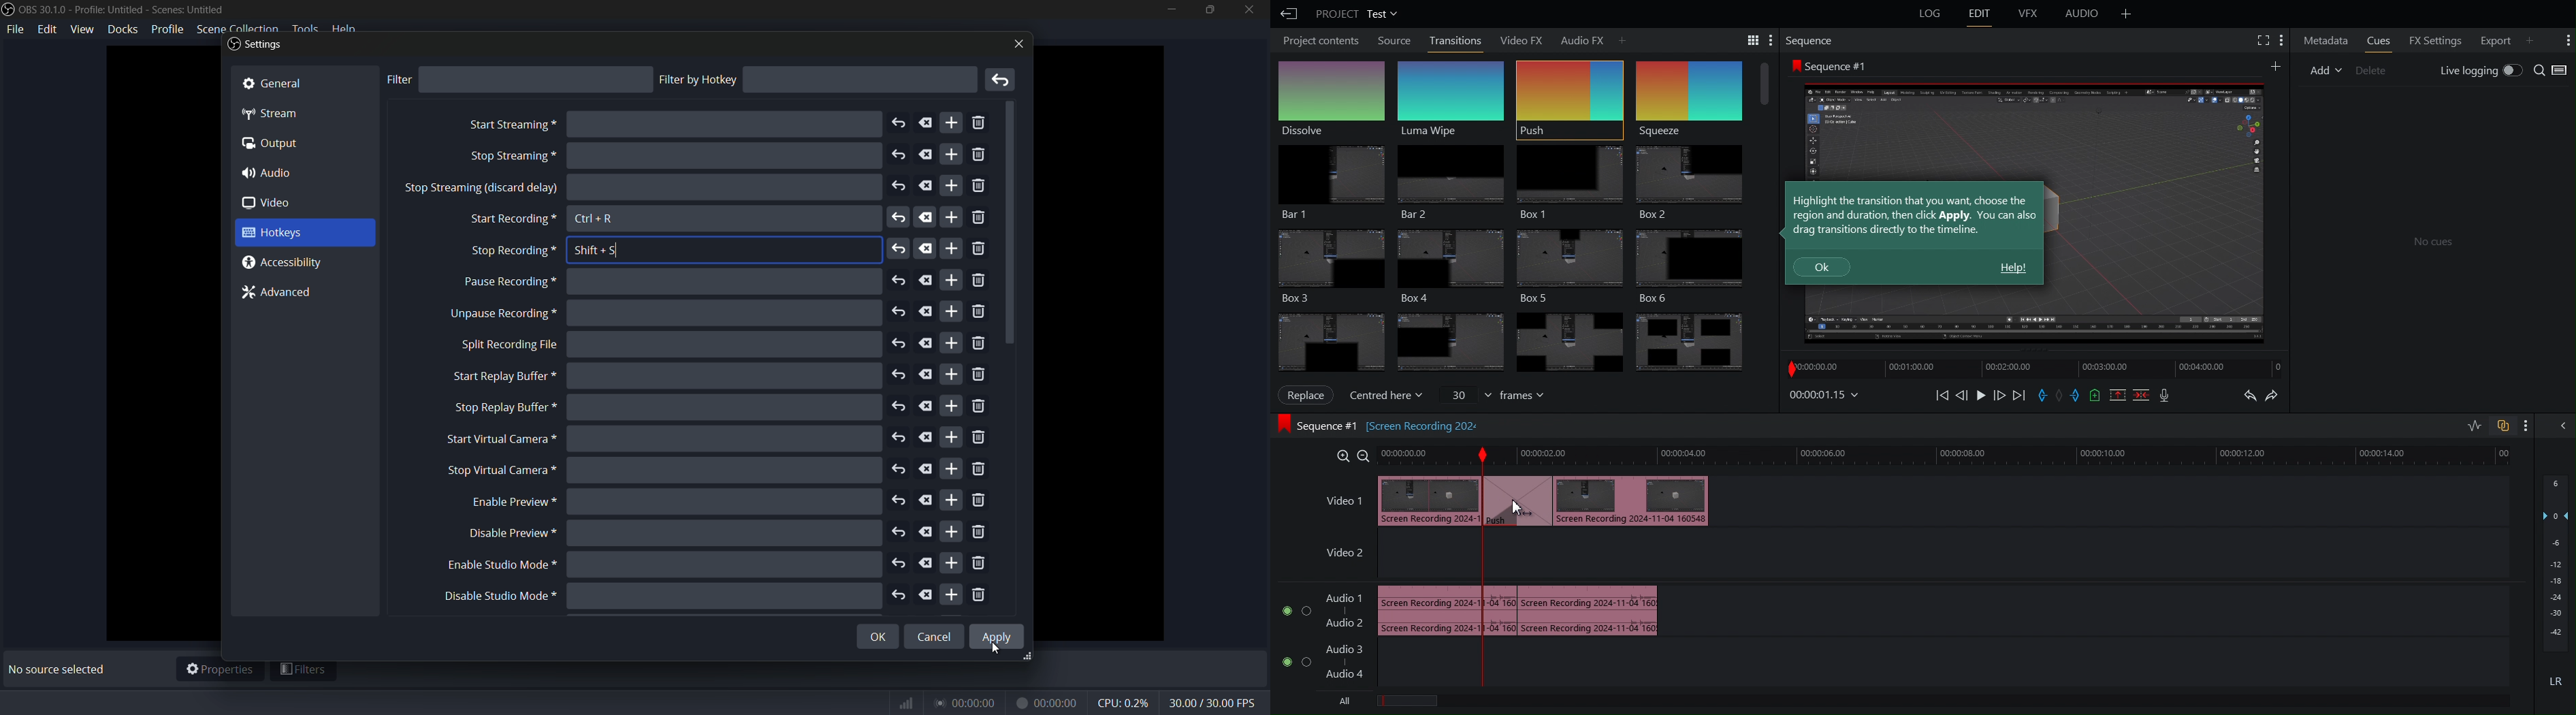  I want to click on Toggles, so click(2498, 426).